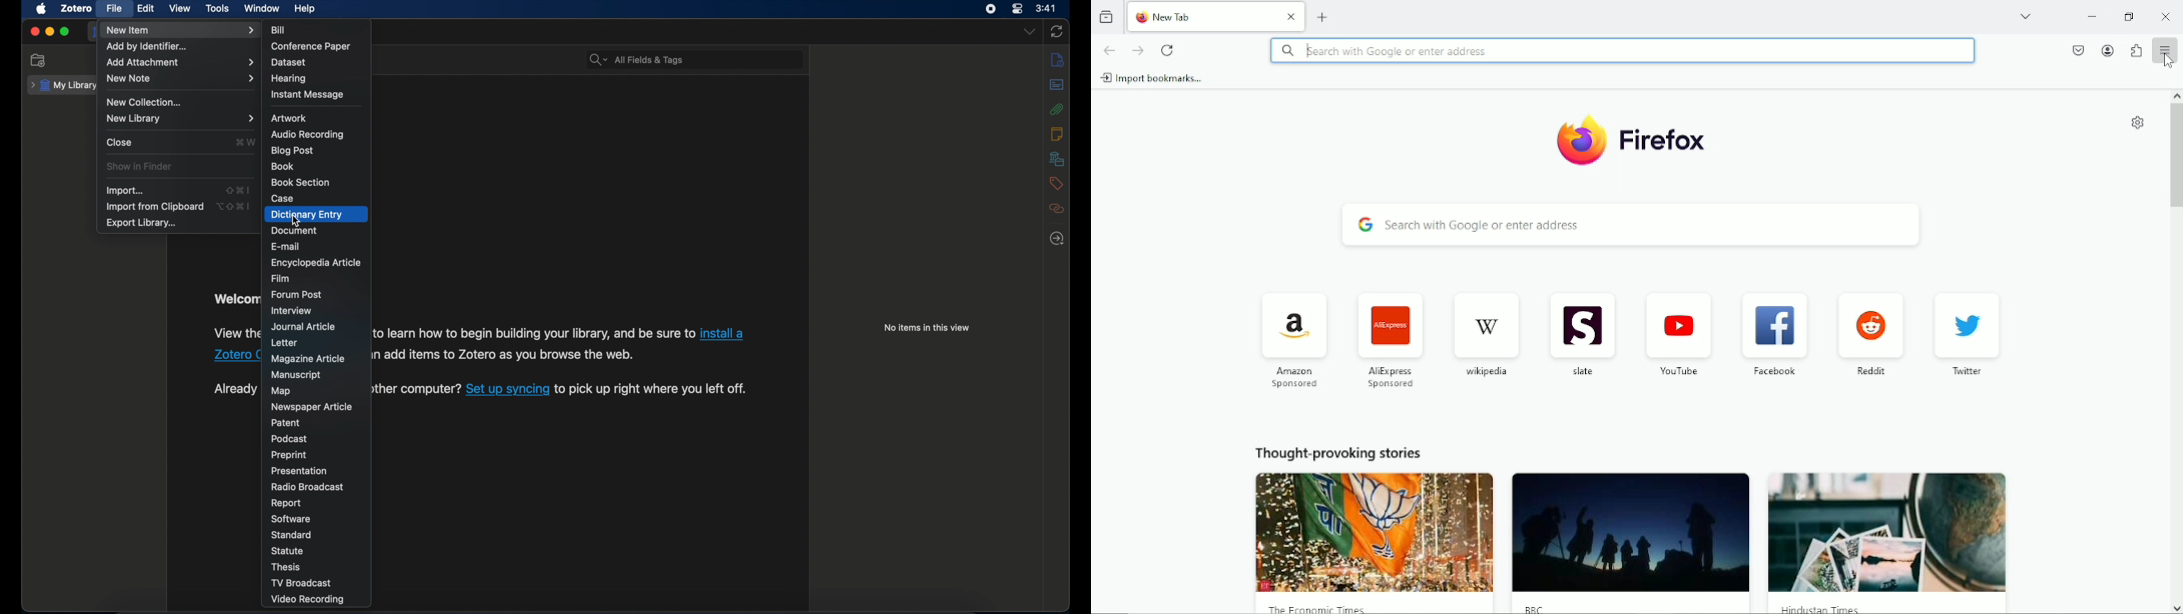 The width and height of the screenshot is (2184, 616). I want to click on minimize, so click(51, 32).